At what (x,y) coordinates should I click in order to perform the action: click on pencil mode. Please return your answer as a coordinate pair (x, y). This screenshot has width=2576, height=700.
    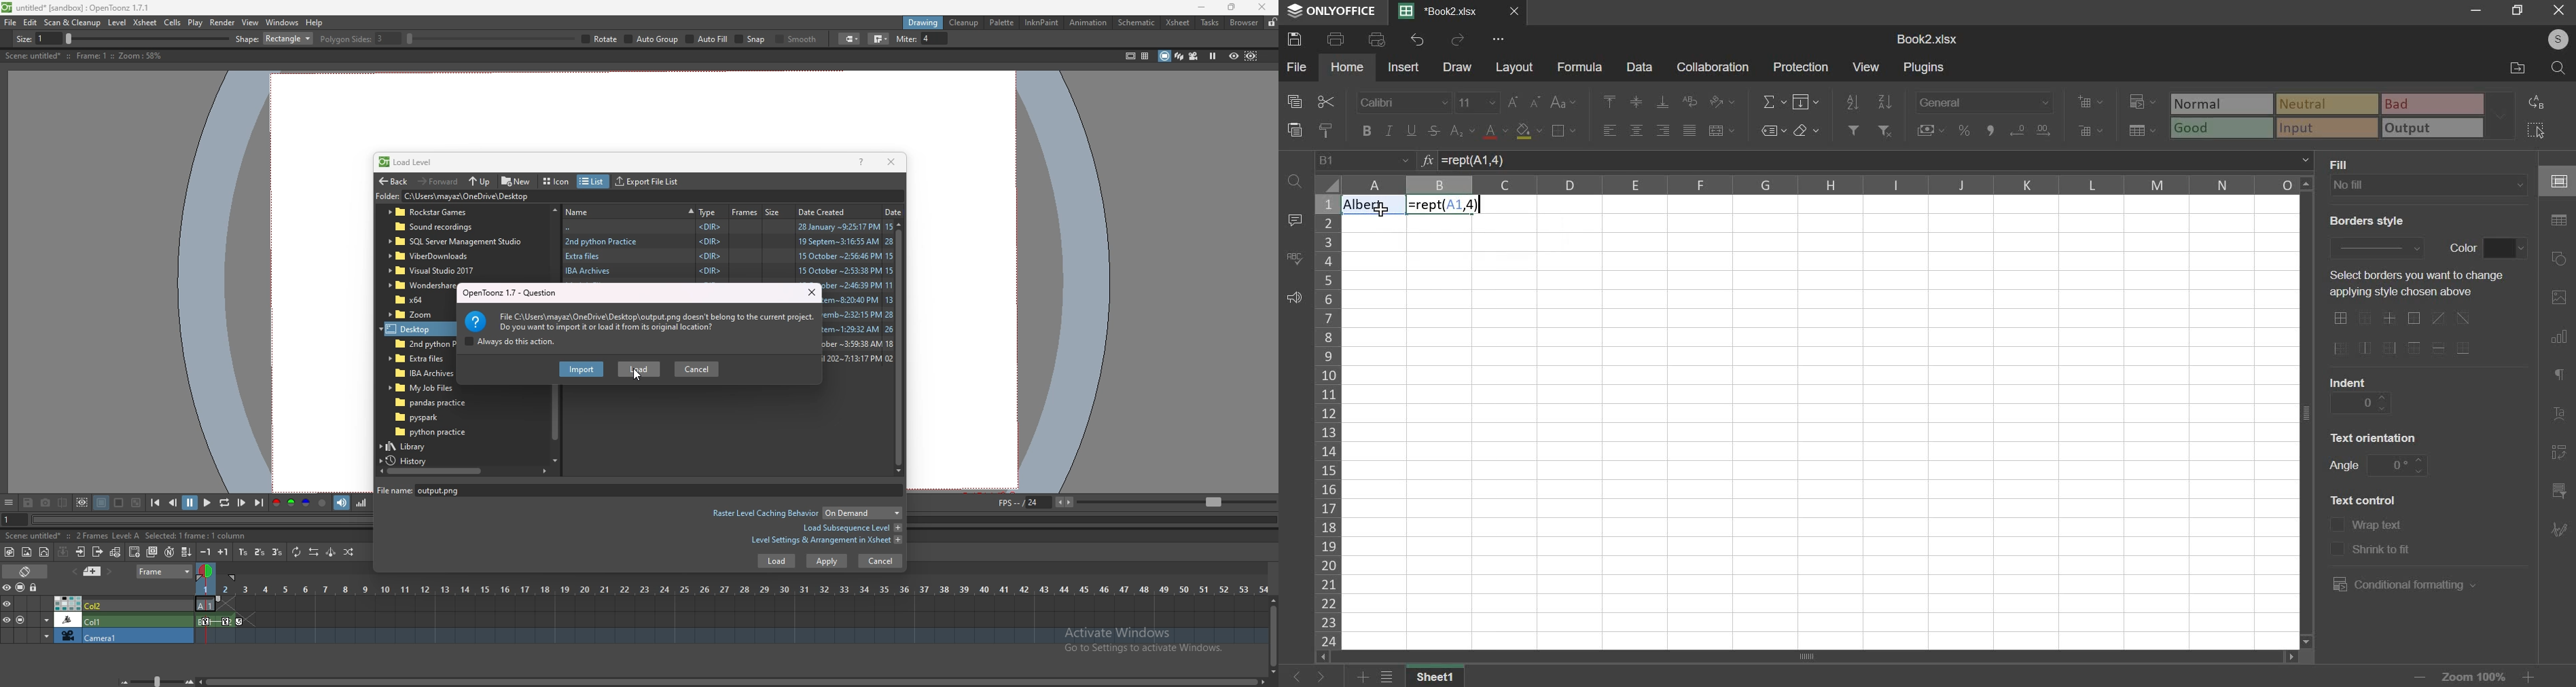
    Looking at the image, I should click on (973, 39).